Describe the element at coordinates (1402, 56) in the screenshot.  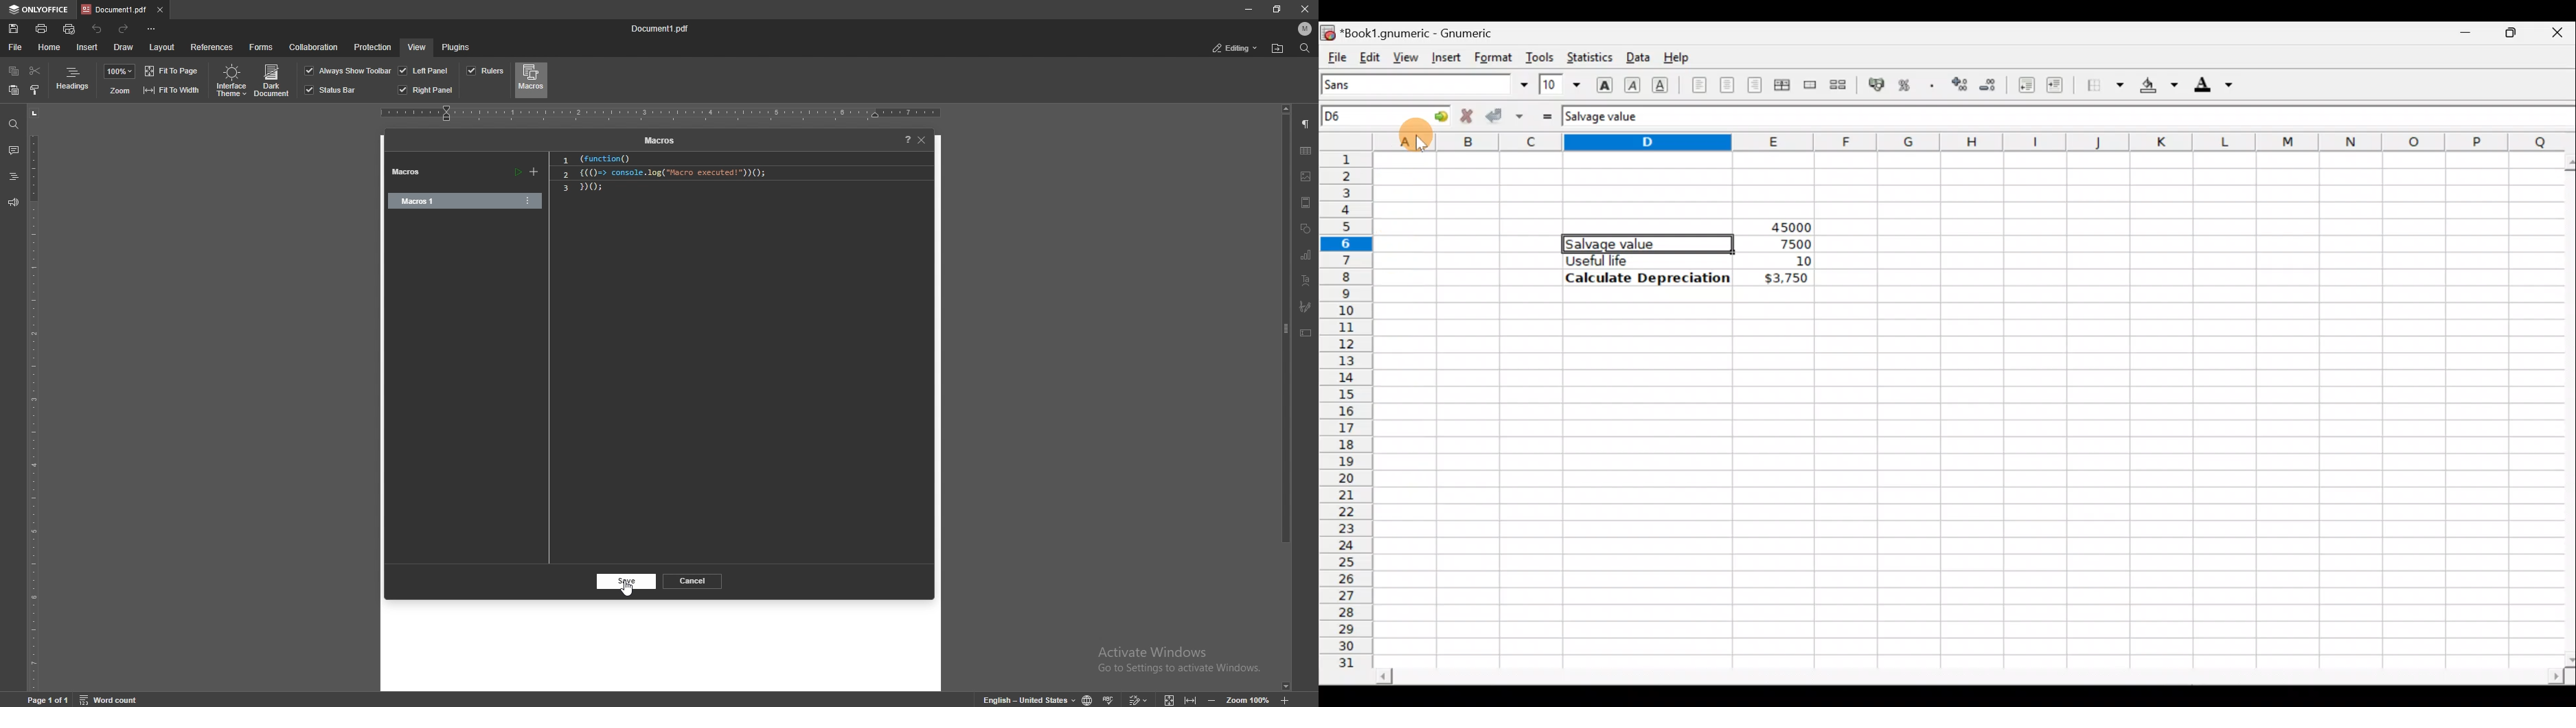
I see `View` at that location.